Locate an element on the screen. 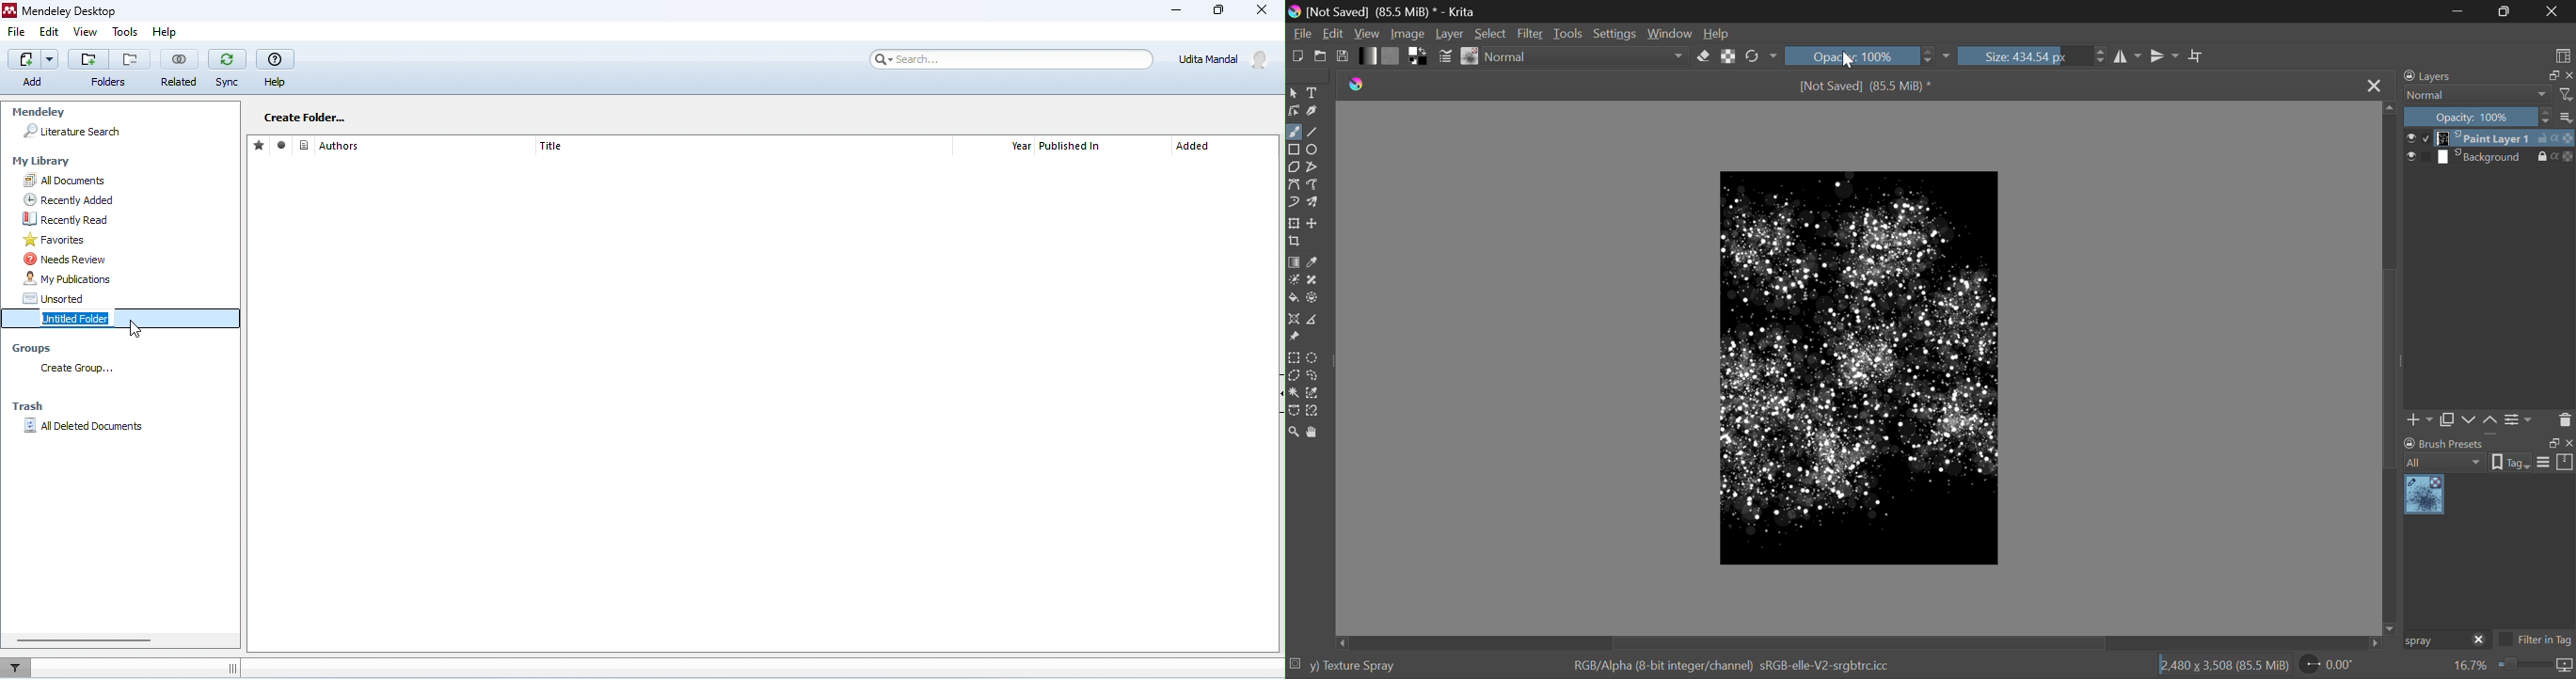  Polygon is located at coordinates (1295, 168).